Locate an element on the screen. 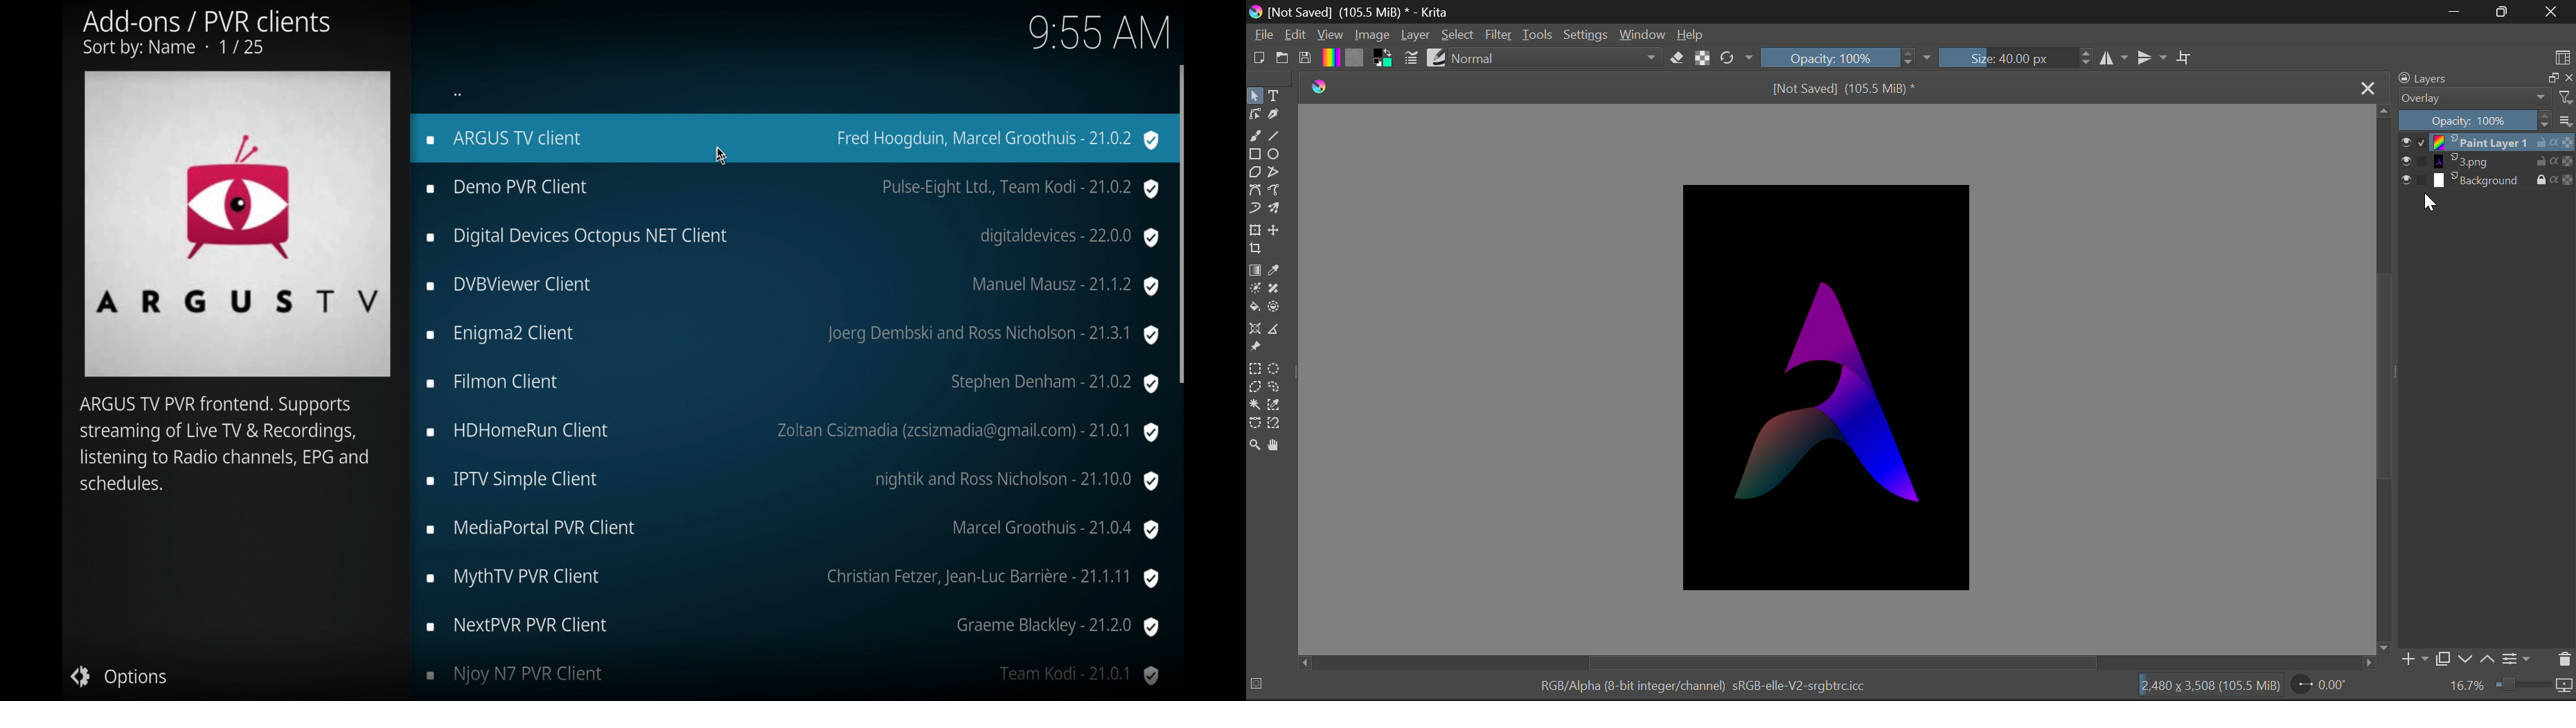  Delete Layer is located at coordinates (2564, 660).